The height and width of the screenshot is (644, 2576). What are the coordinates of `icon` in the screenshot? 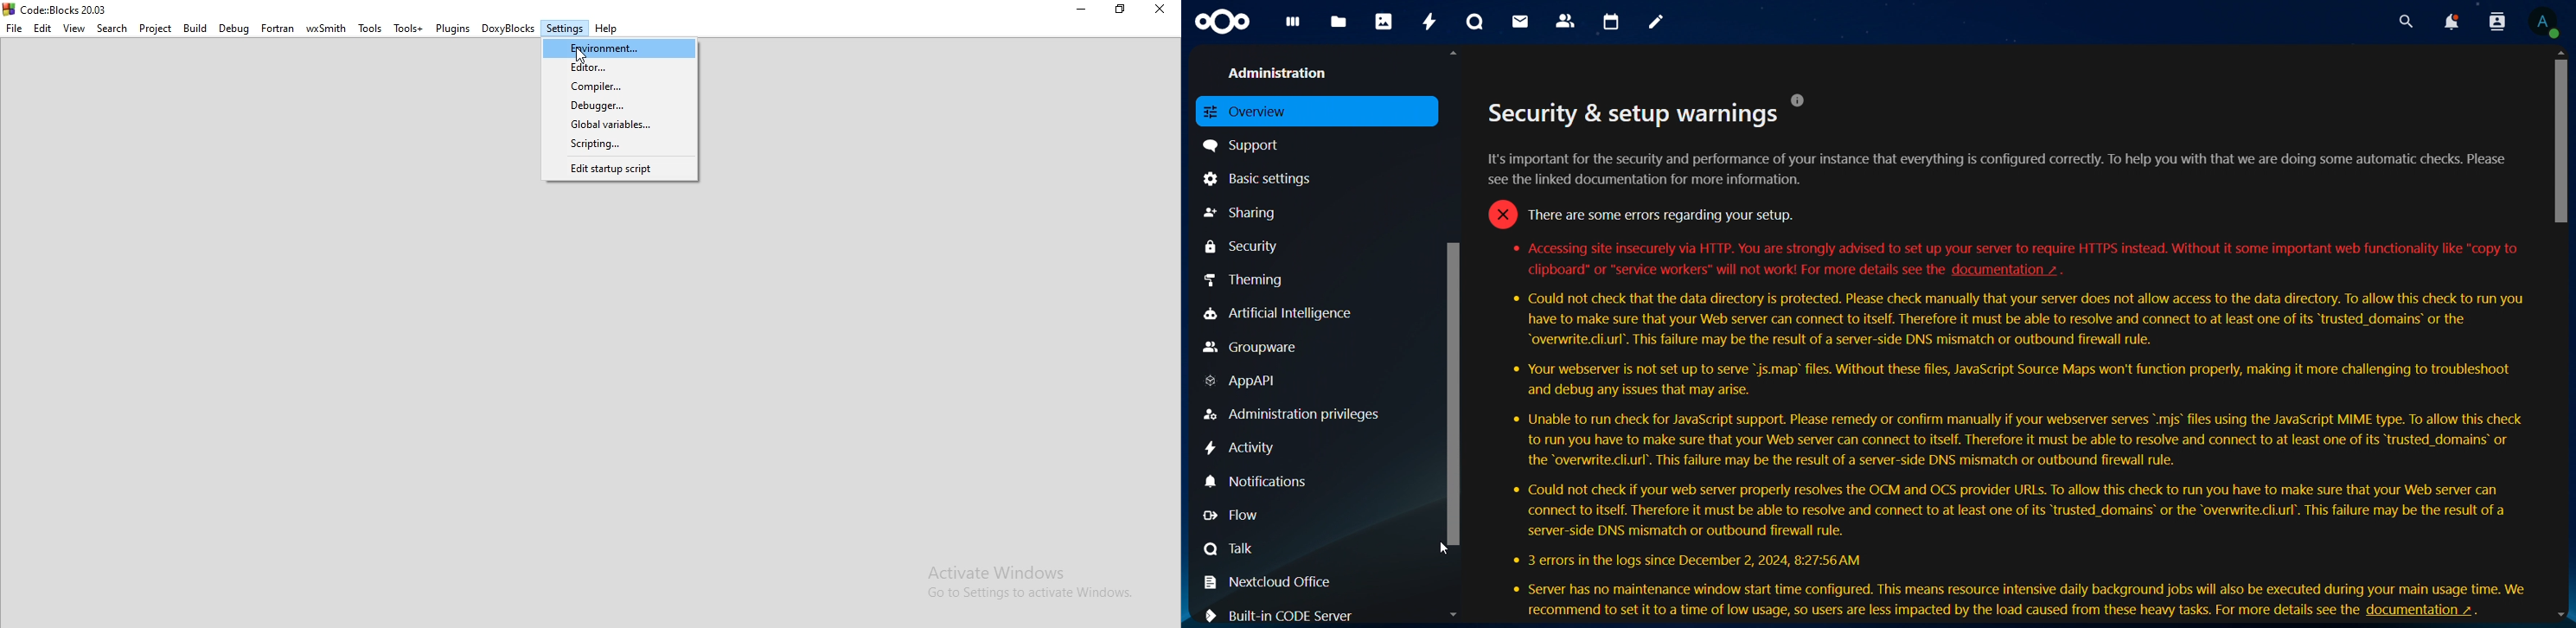 It's located at (1224, 23).